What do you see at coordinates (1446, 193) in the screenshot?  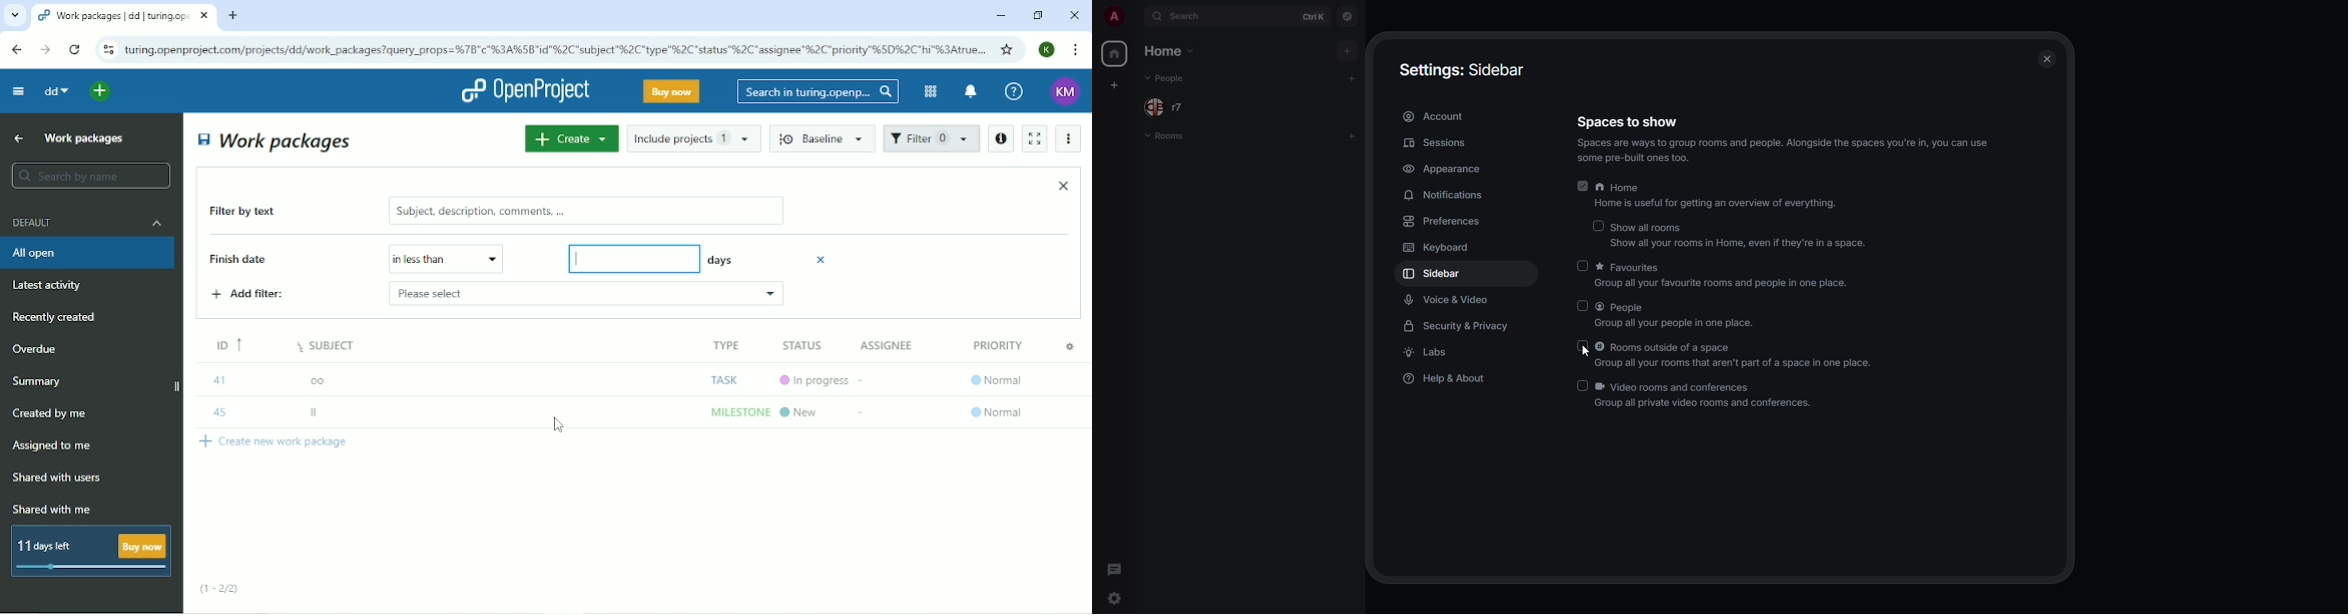 I see `notifications` at bounding box center [1446, 193].